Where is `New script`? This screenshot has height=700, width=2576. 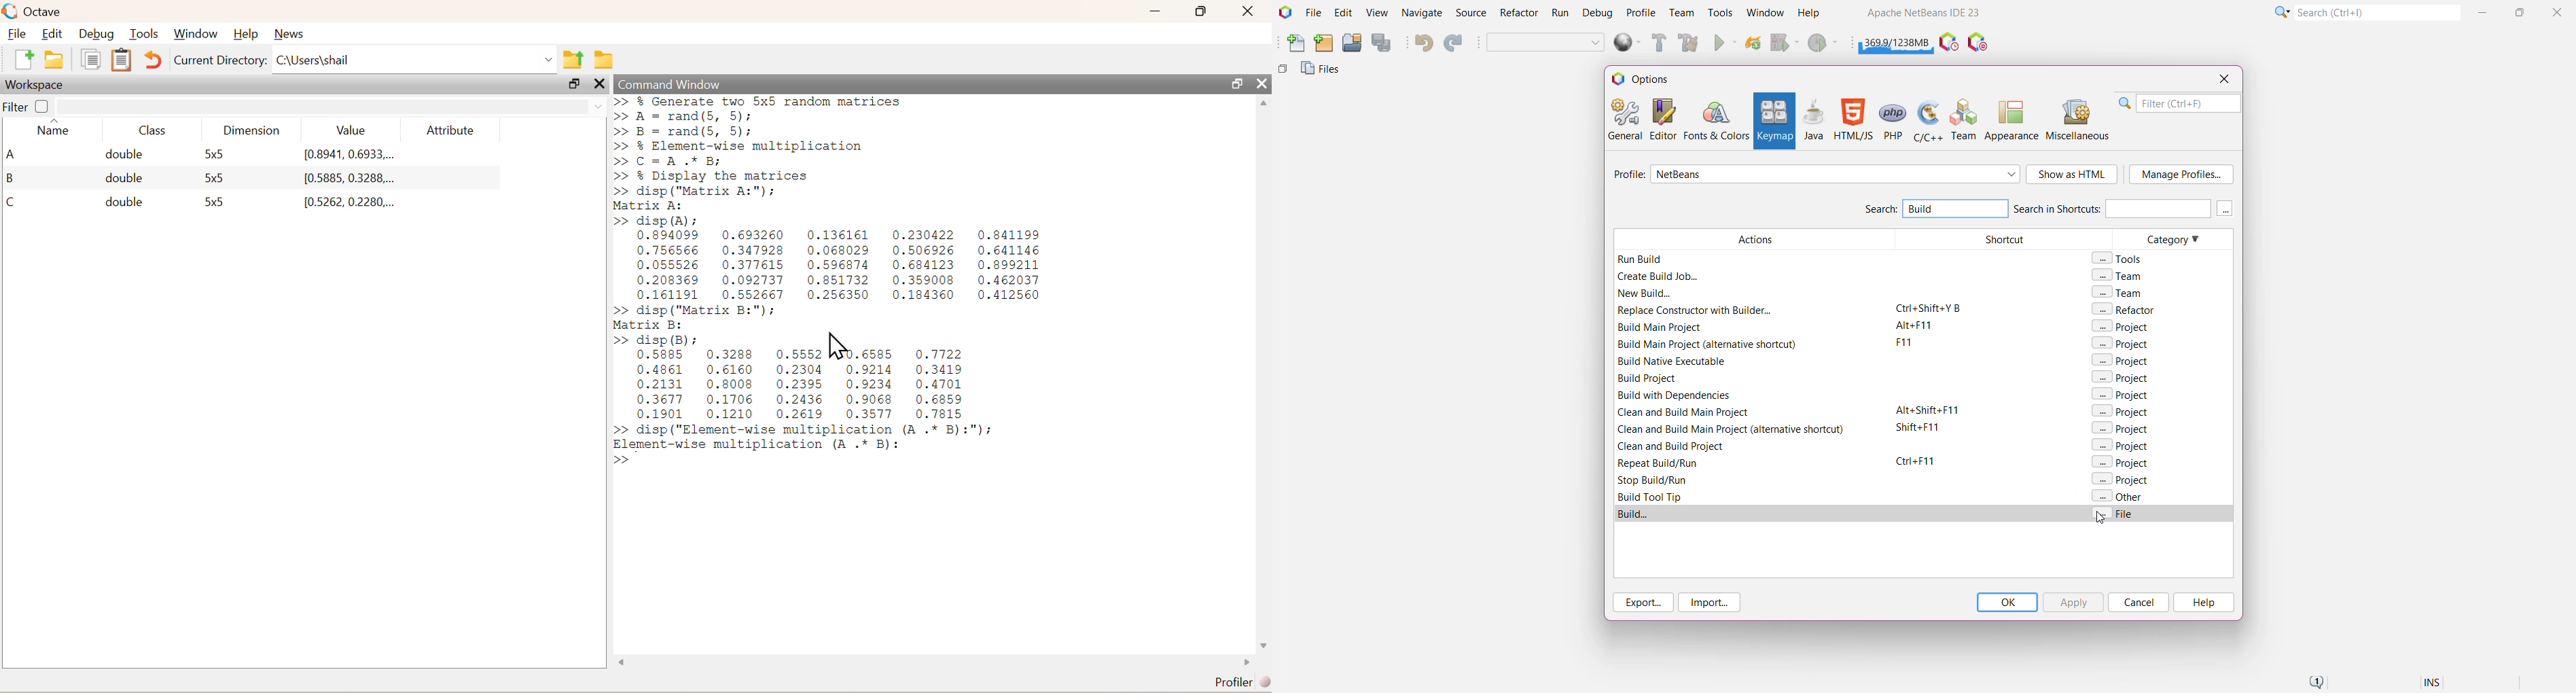
New script is located at coordinates (23, 62).